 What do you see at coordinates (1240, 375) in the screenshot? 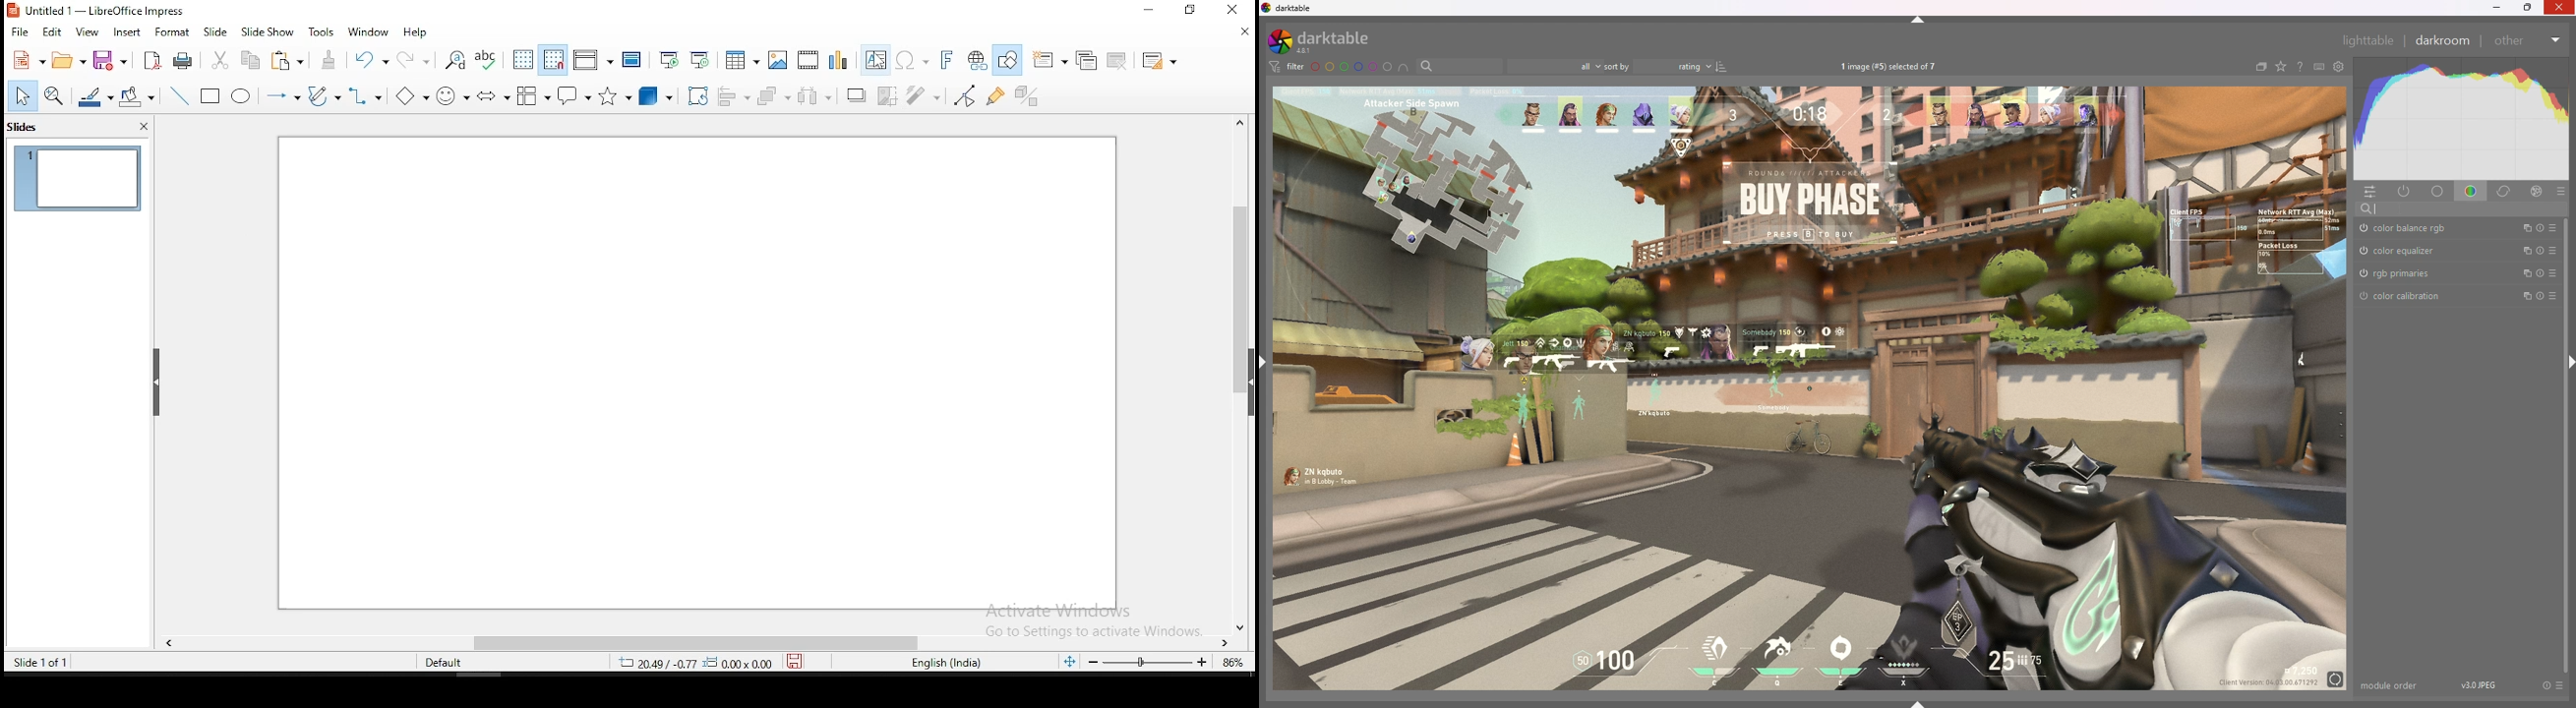
I see `scroll bar` at bounding box center [1240, 375].